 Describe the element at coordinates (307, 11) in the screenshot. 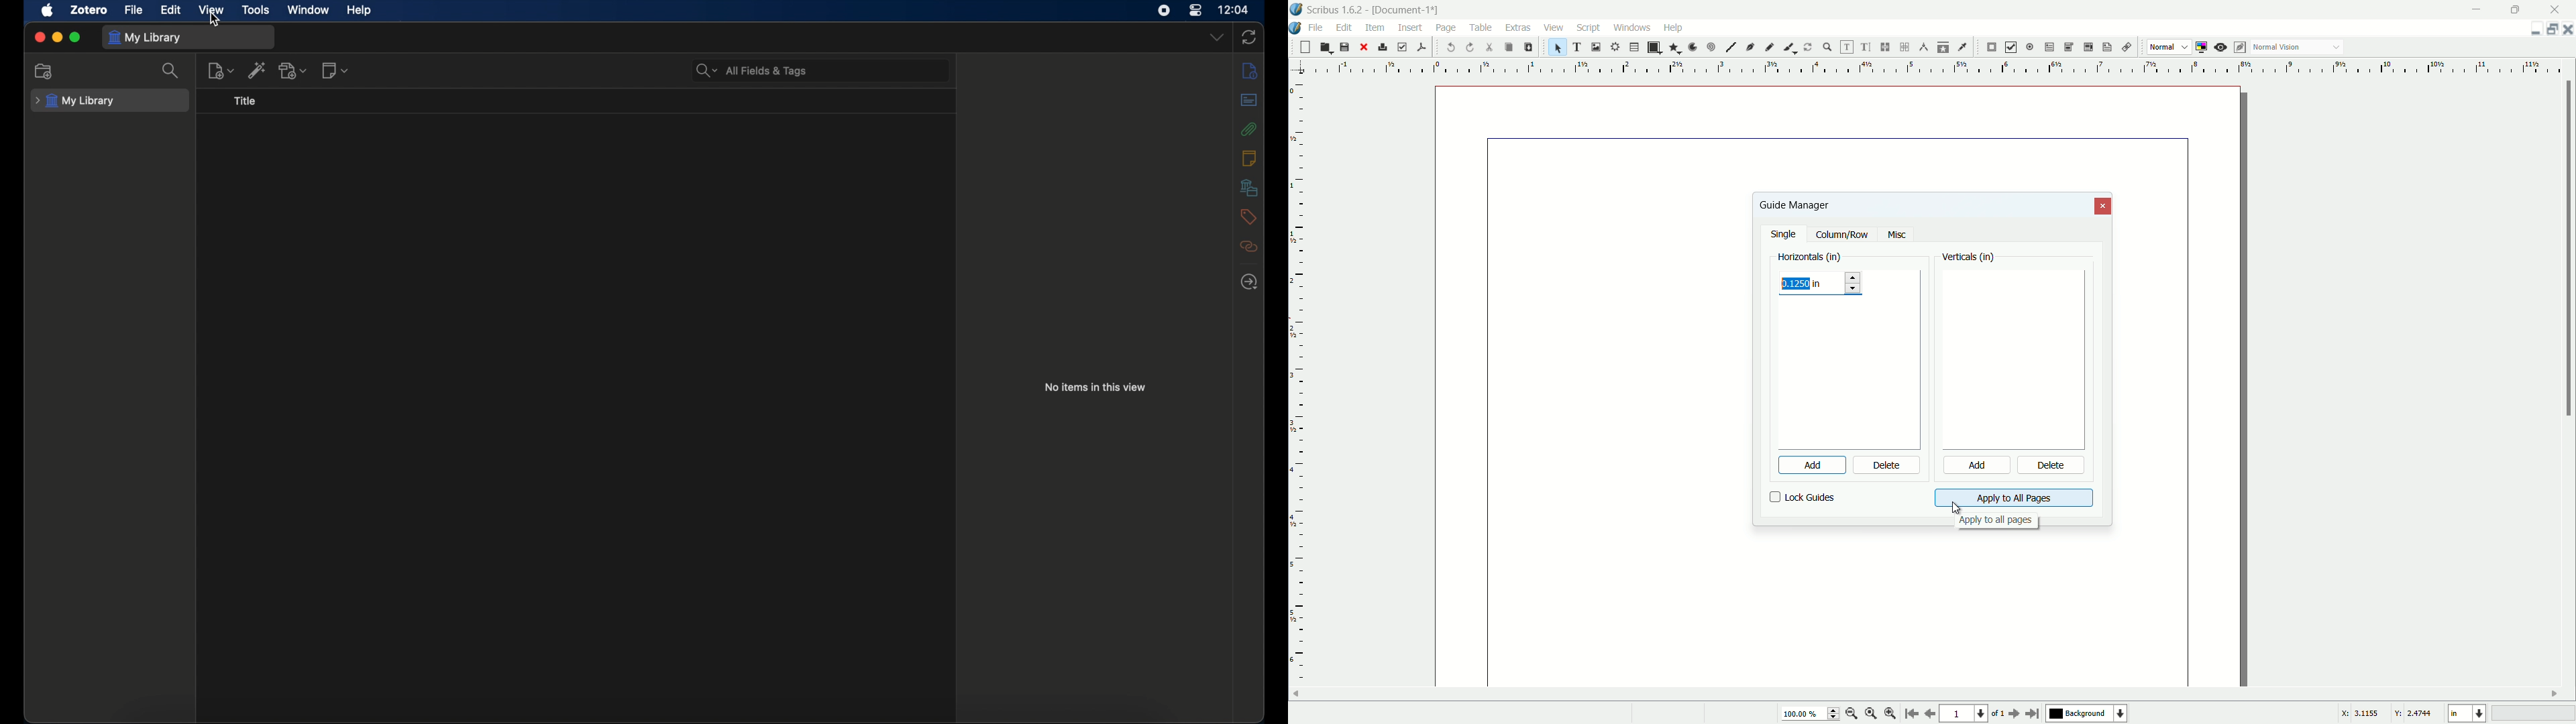

I see `window` at that location.